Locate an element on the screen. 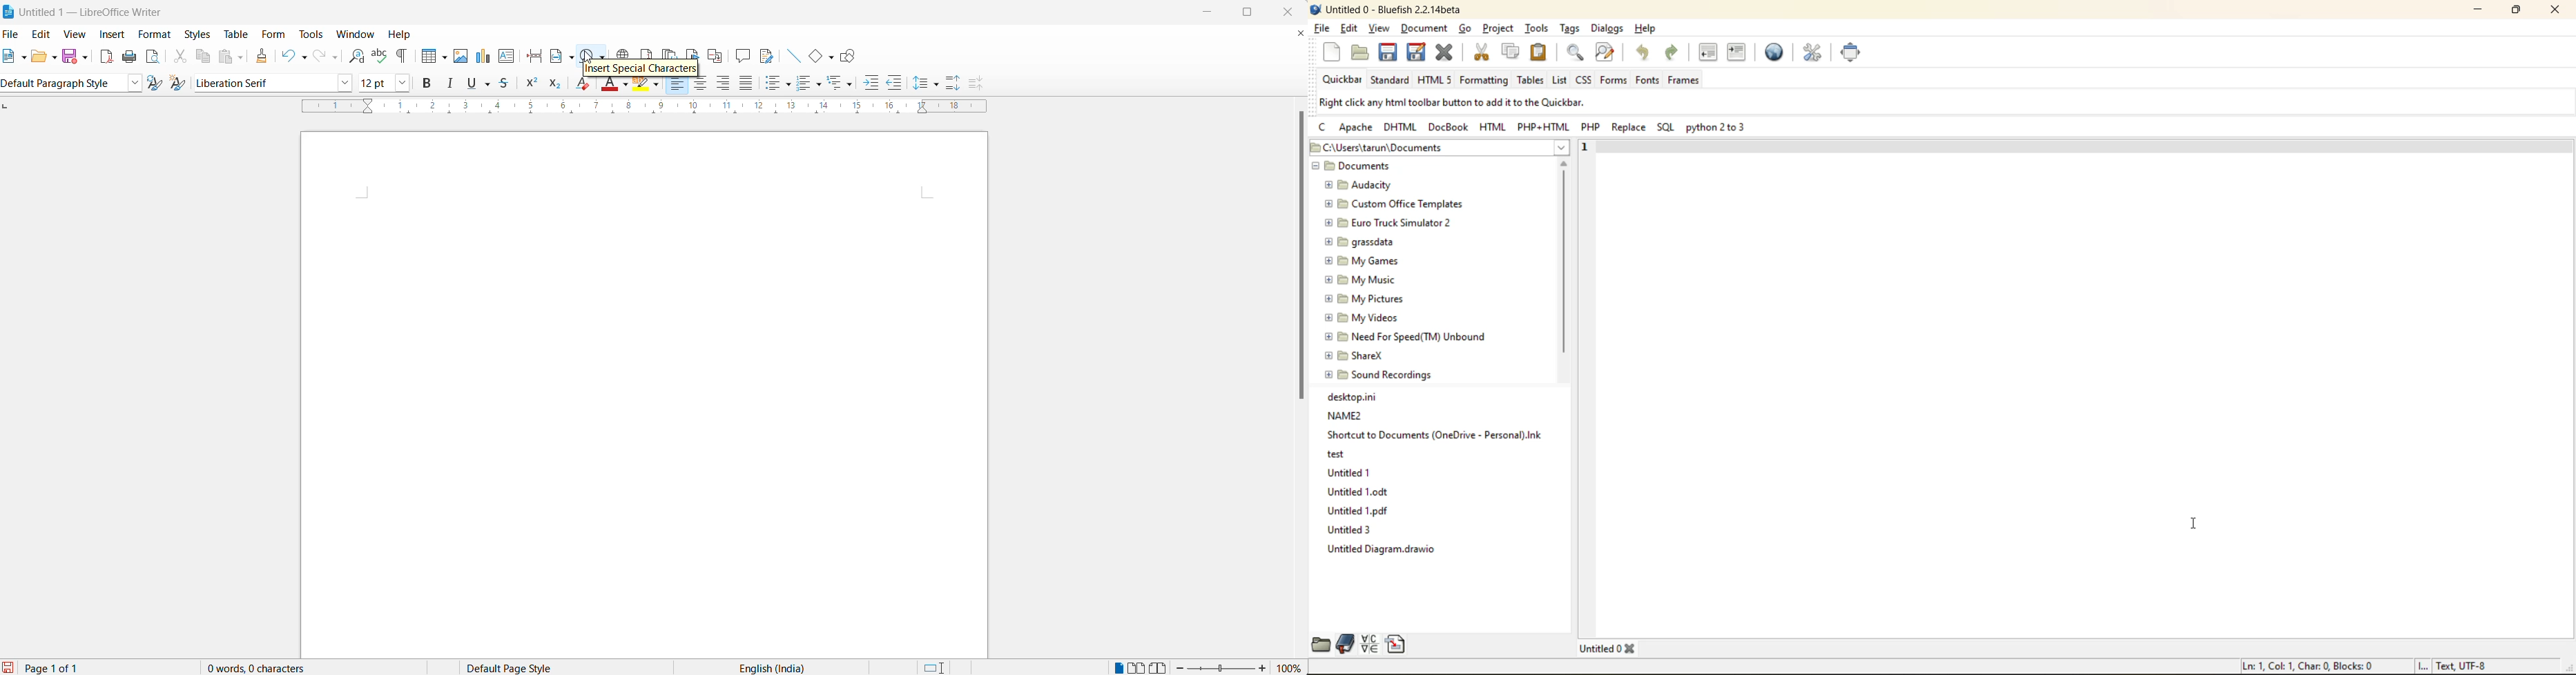 Image resolution: width=2576 pixels, height=700 pixels. cut is located at coordinates (177, 59).